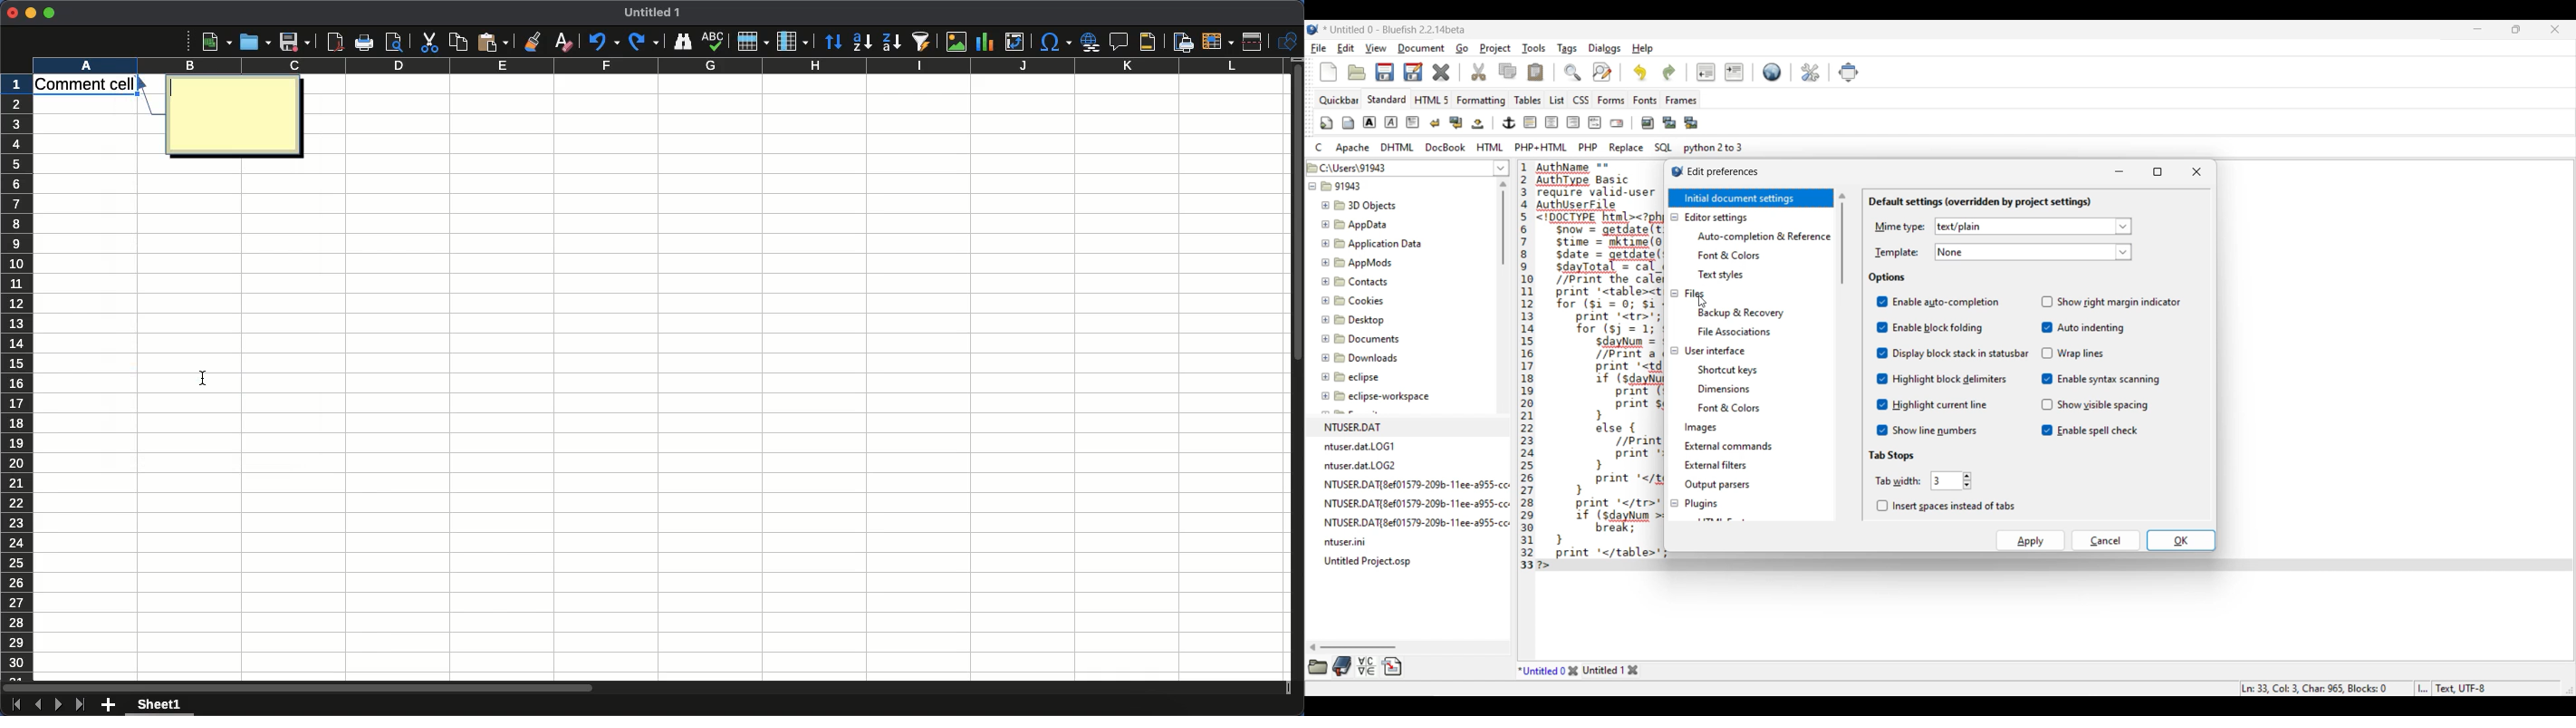  What do you see at coordinates (1946, 506) in the screenshot?
I see `Toggle for inserting spaces` at bounding box center [1946, 506].